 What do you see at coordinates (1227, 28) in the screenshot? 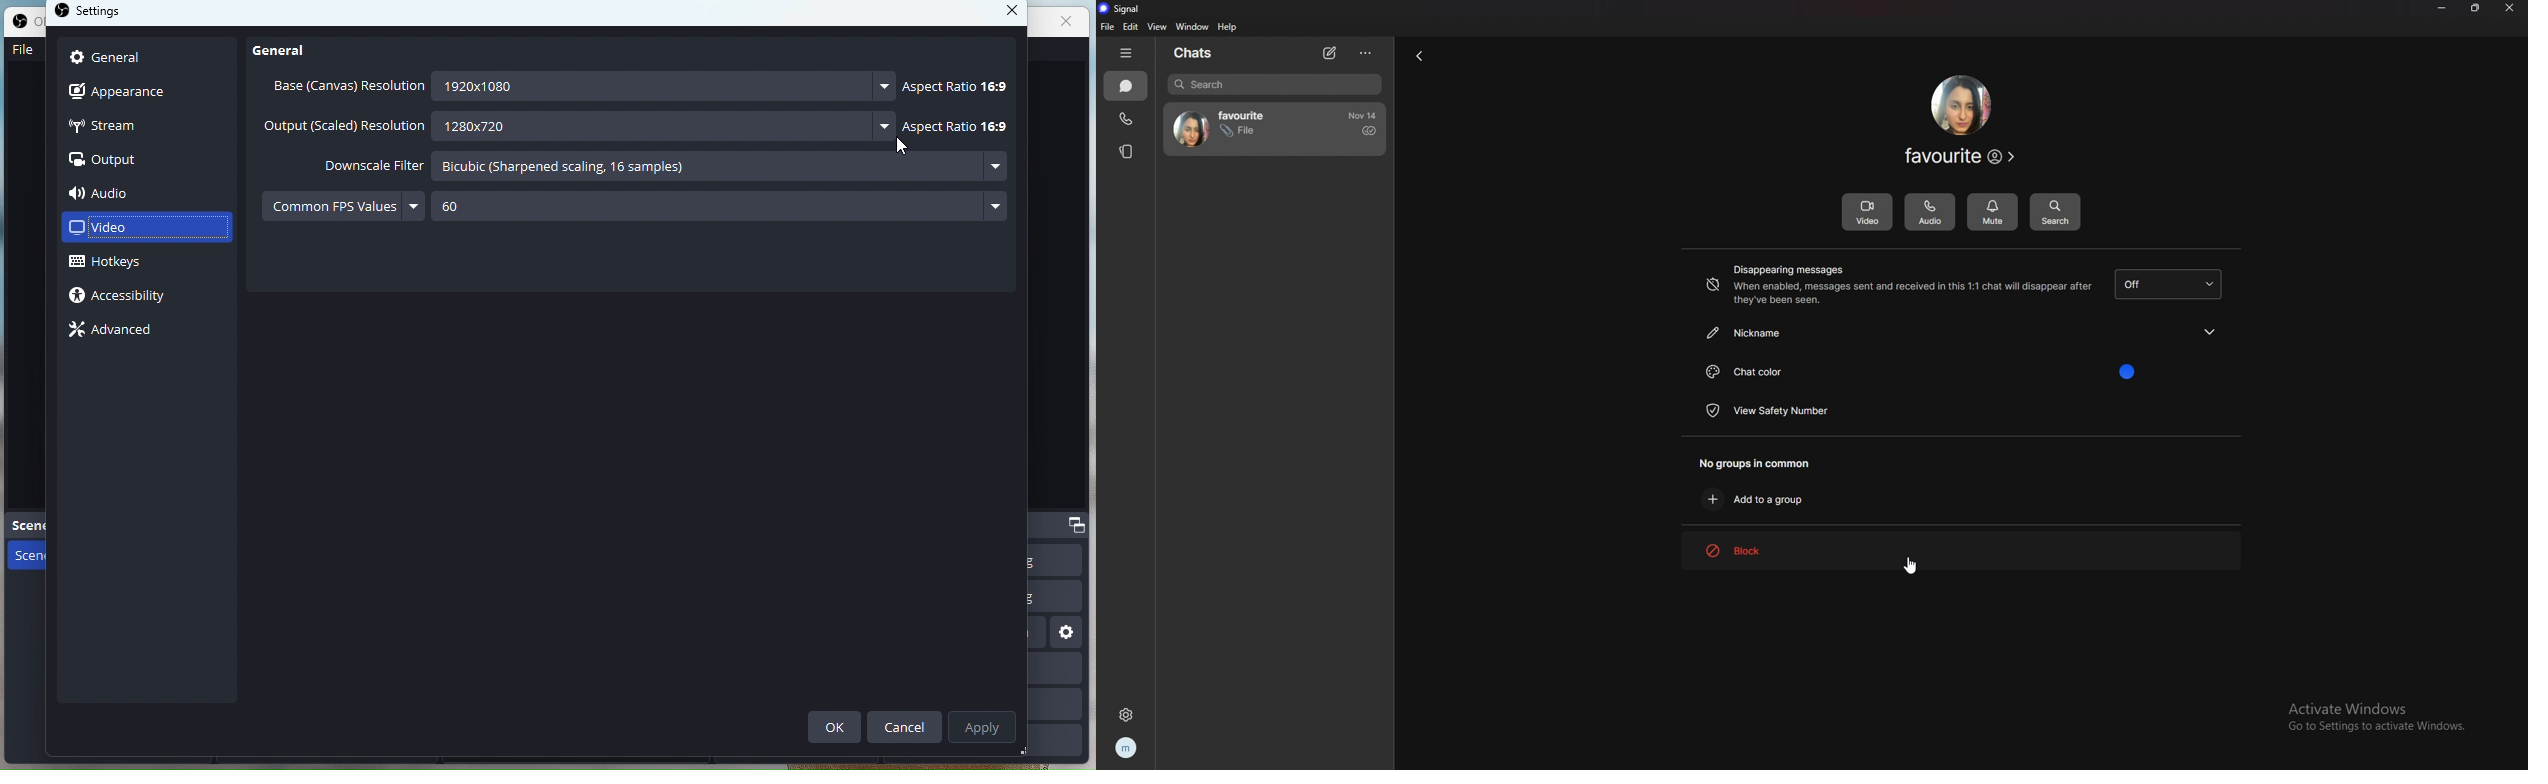
I see `help` at bounding box center [1227, 28].